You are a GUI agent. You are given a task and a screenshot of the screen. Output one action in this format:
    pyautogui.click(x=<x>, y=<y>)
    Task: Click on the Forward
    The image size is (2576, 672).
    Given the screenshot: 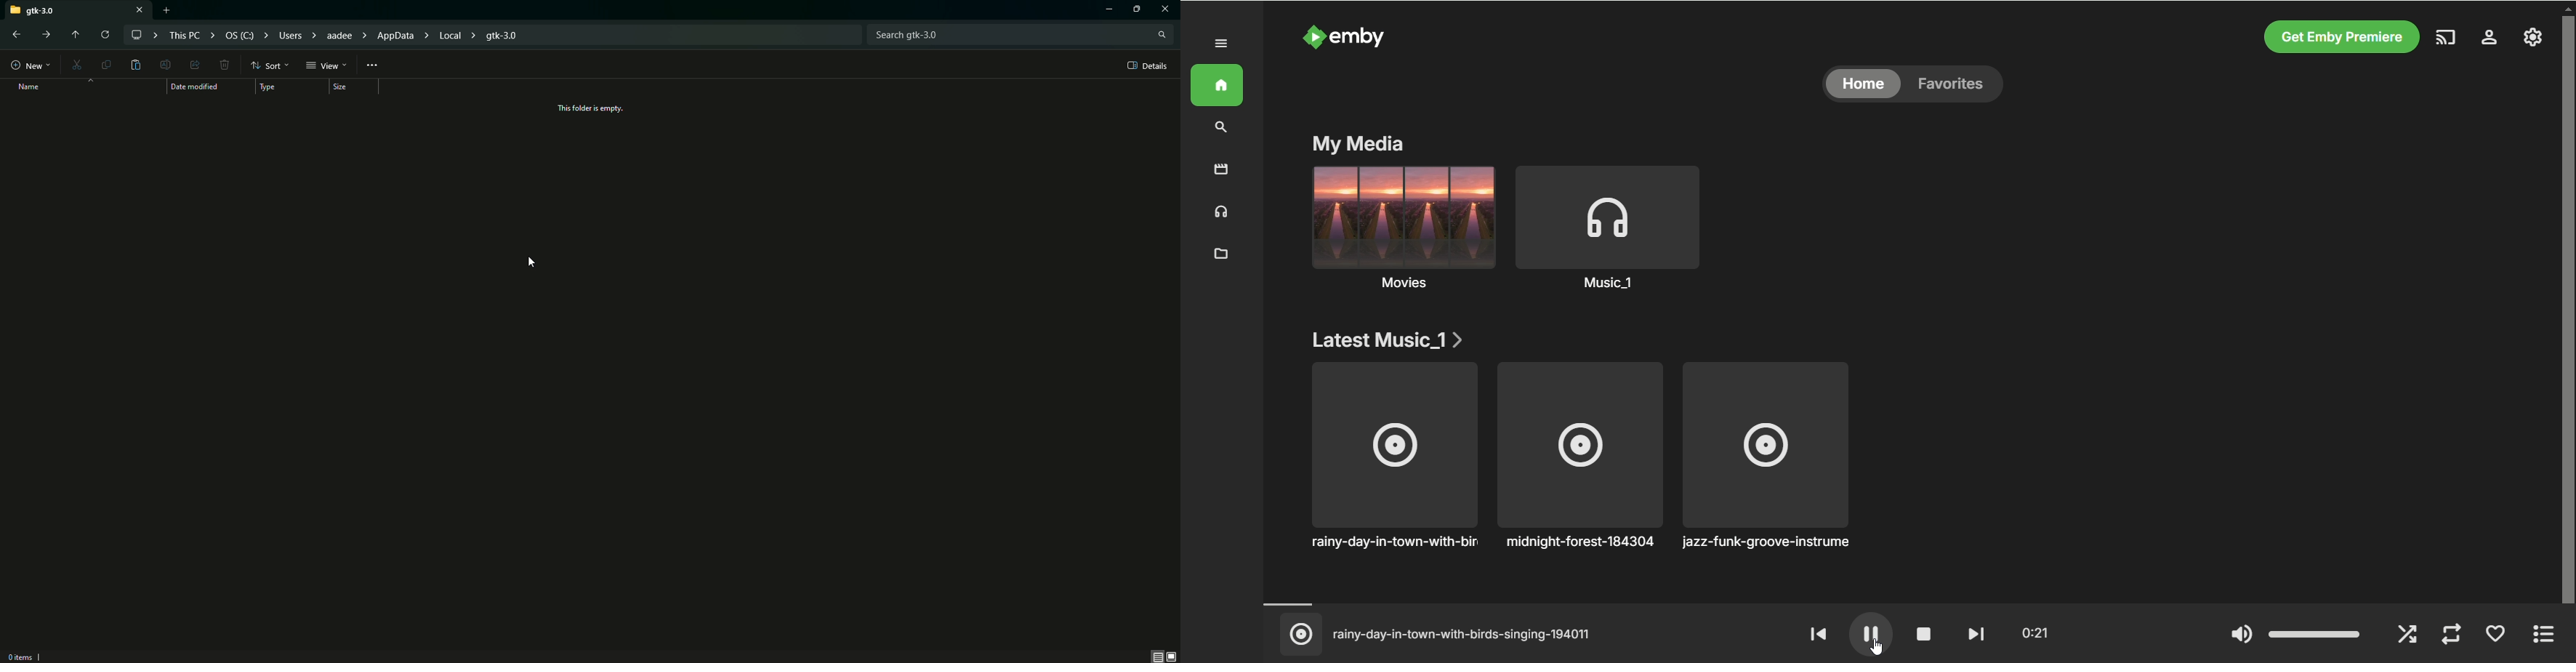 What is the action you would take?
    pyautogui.click(x=48, y=36)
    